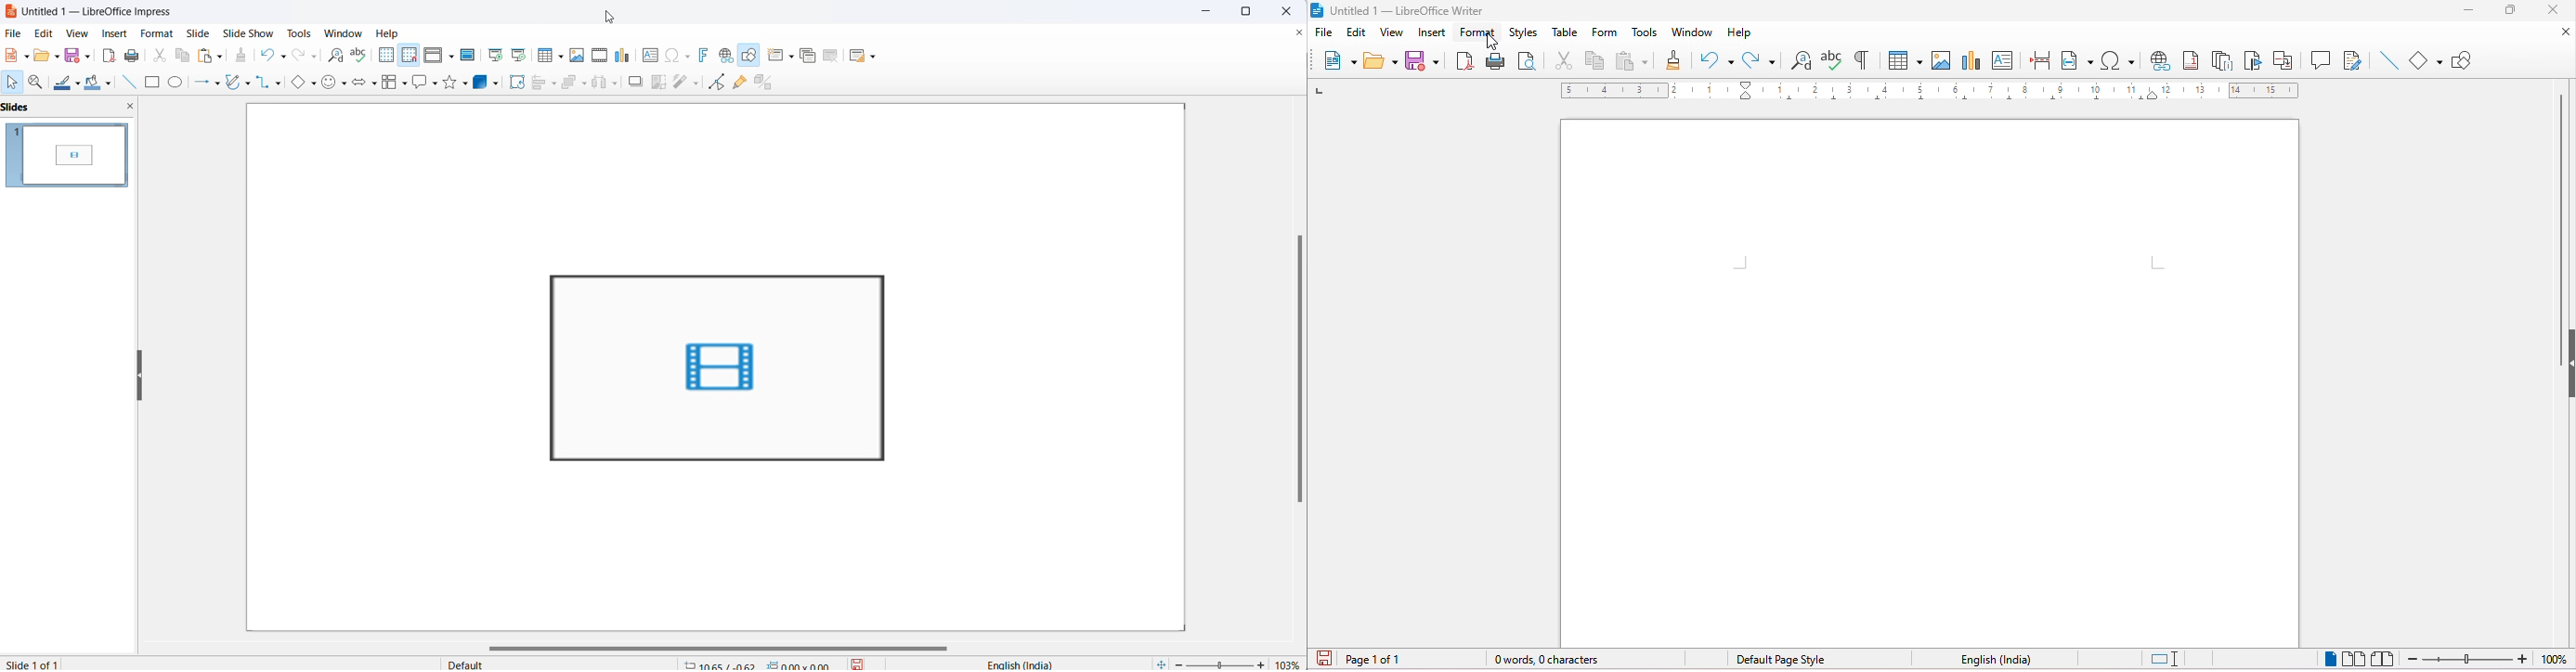  Describe the element at coordinates (856, 662) in the screenshot. I see `save` at that location.